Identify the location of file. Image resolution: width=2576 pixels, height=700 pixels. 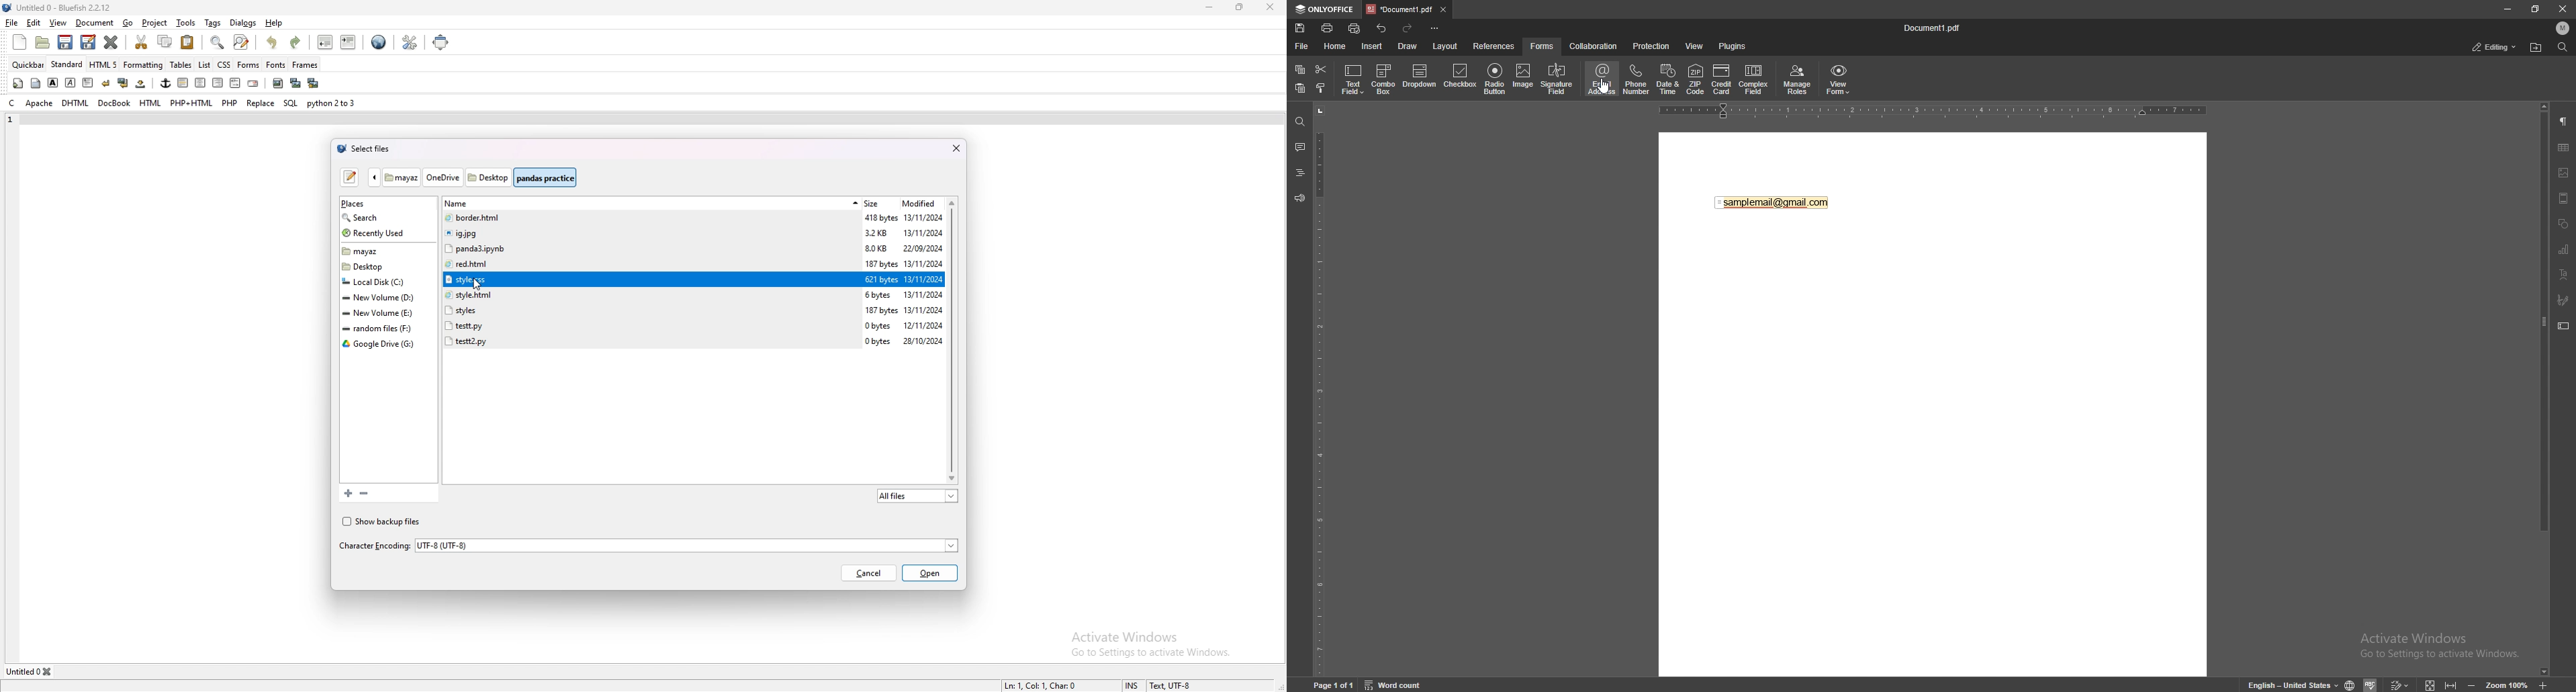
(651, 340).